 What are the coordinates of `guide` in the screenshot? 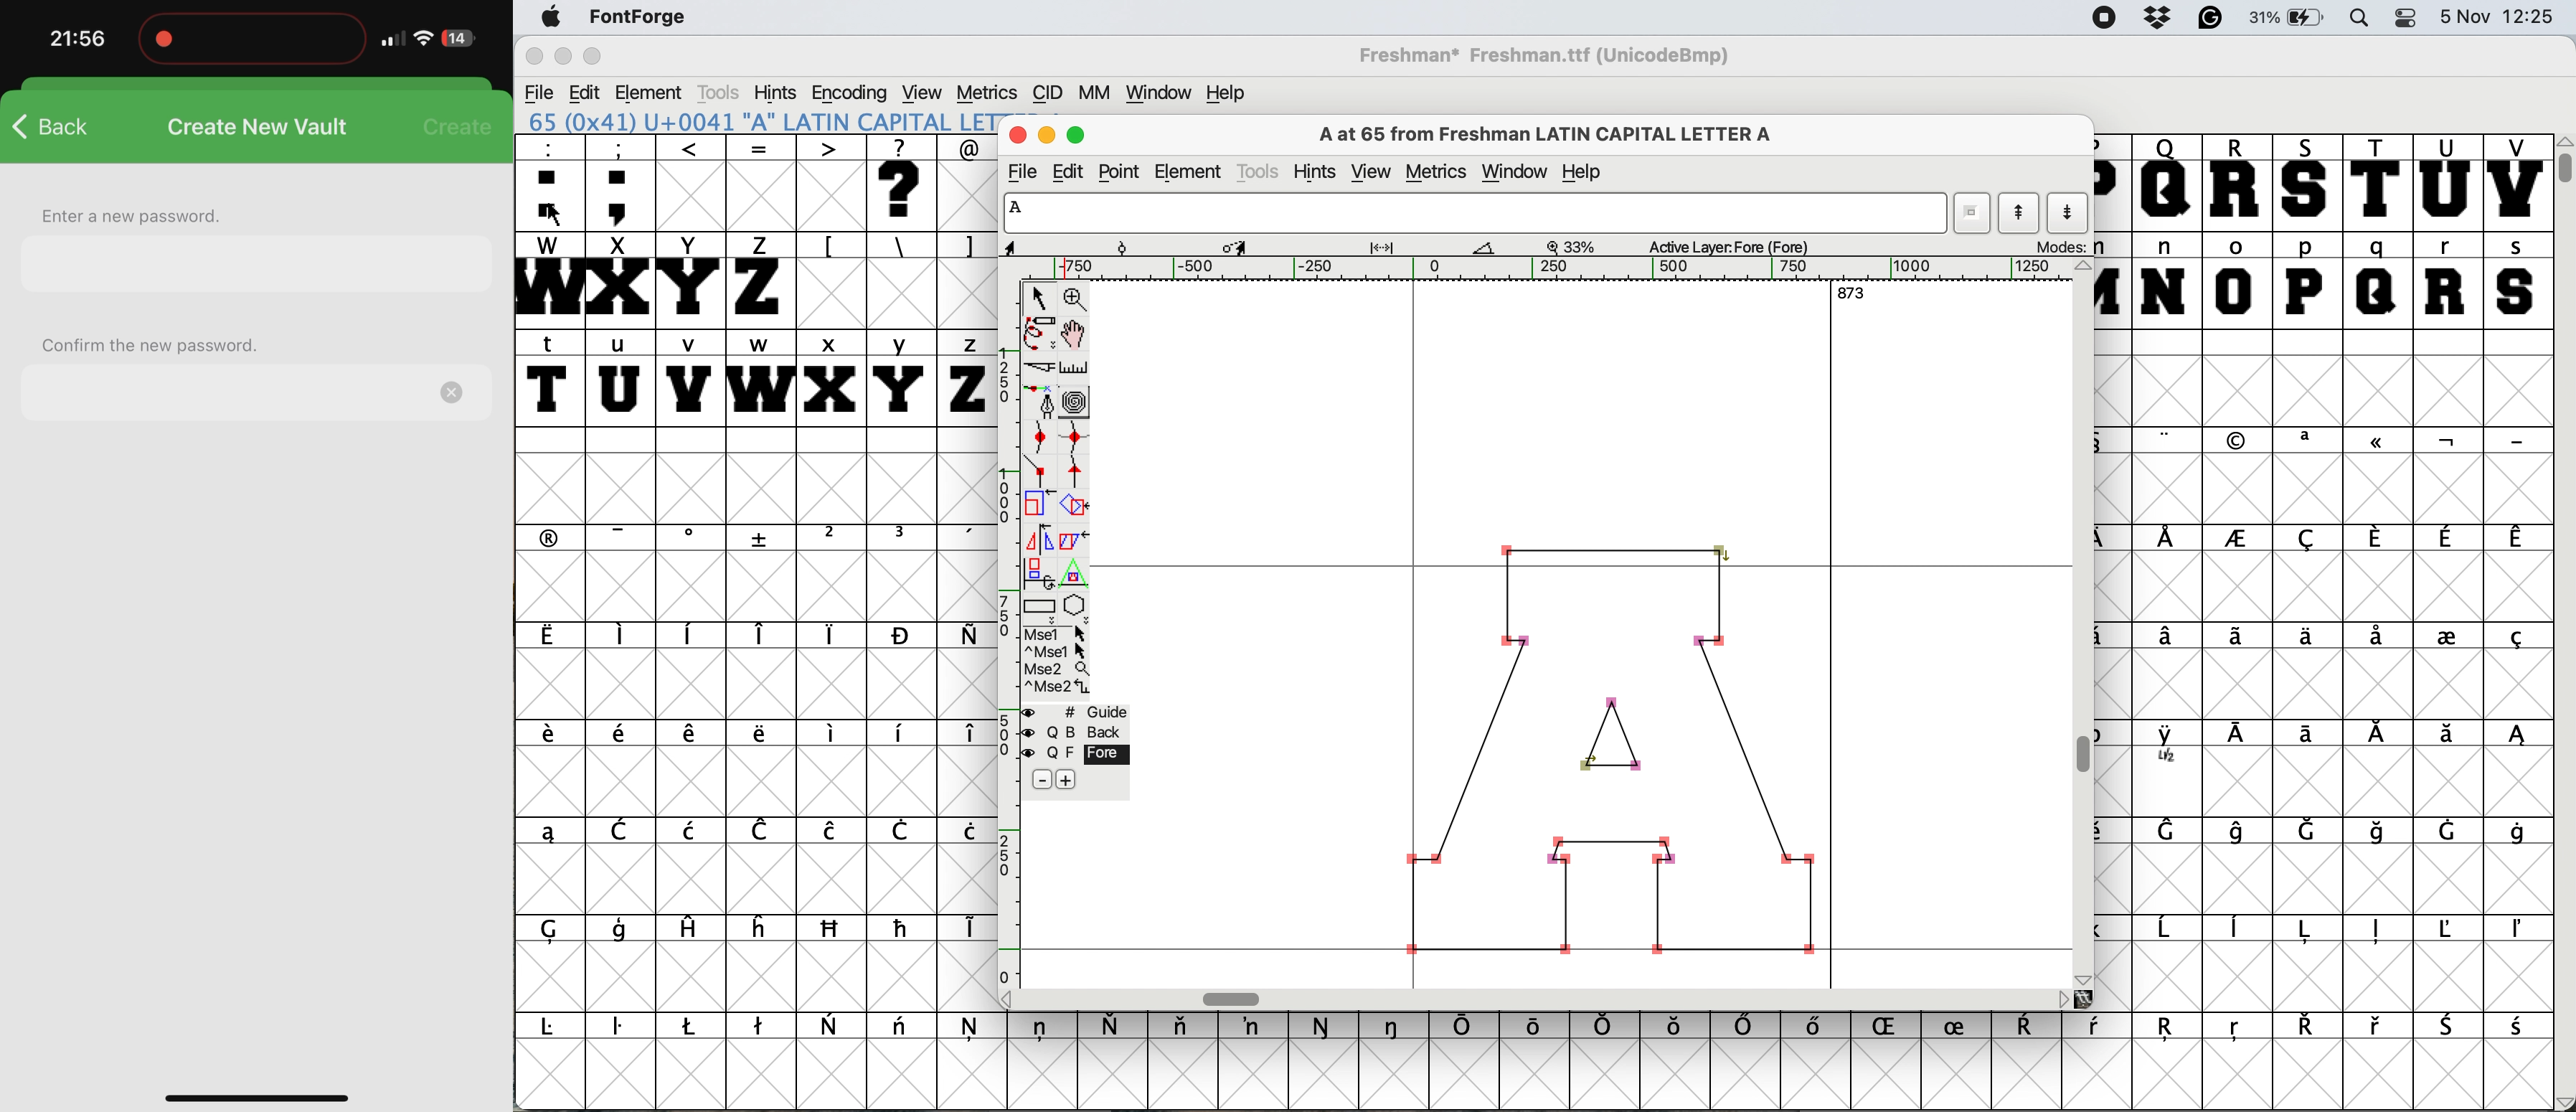 It's located at (1075, 715).